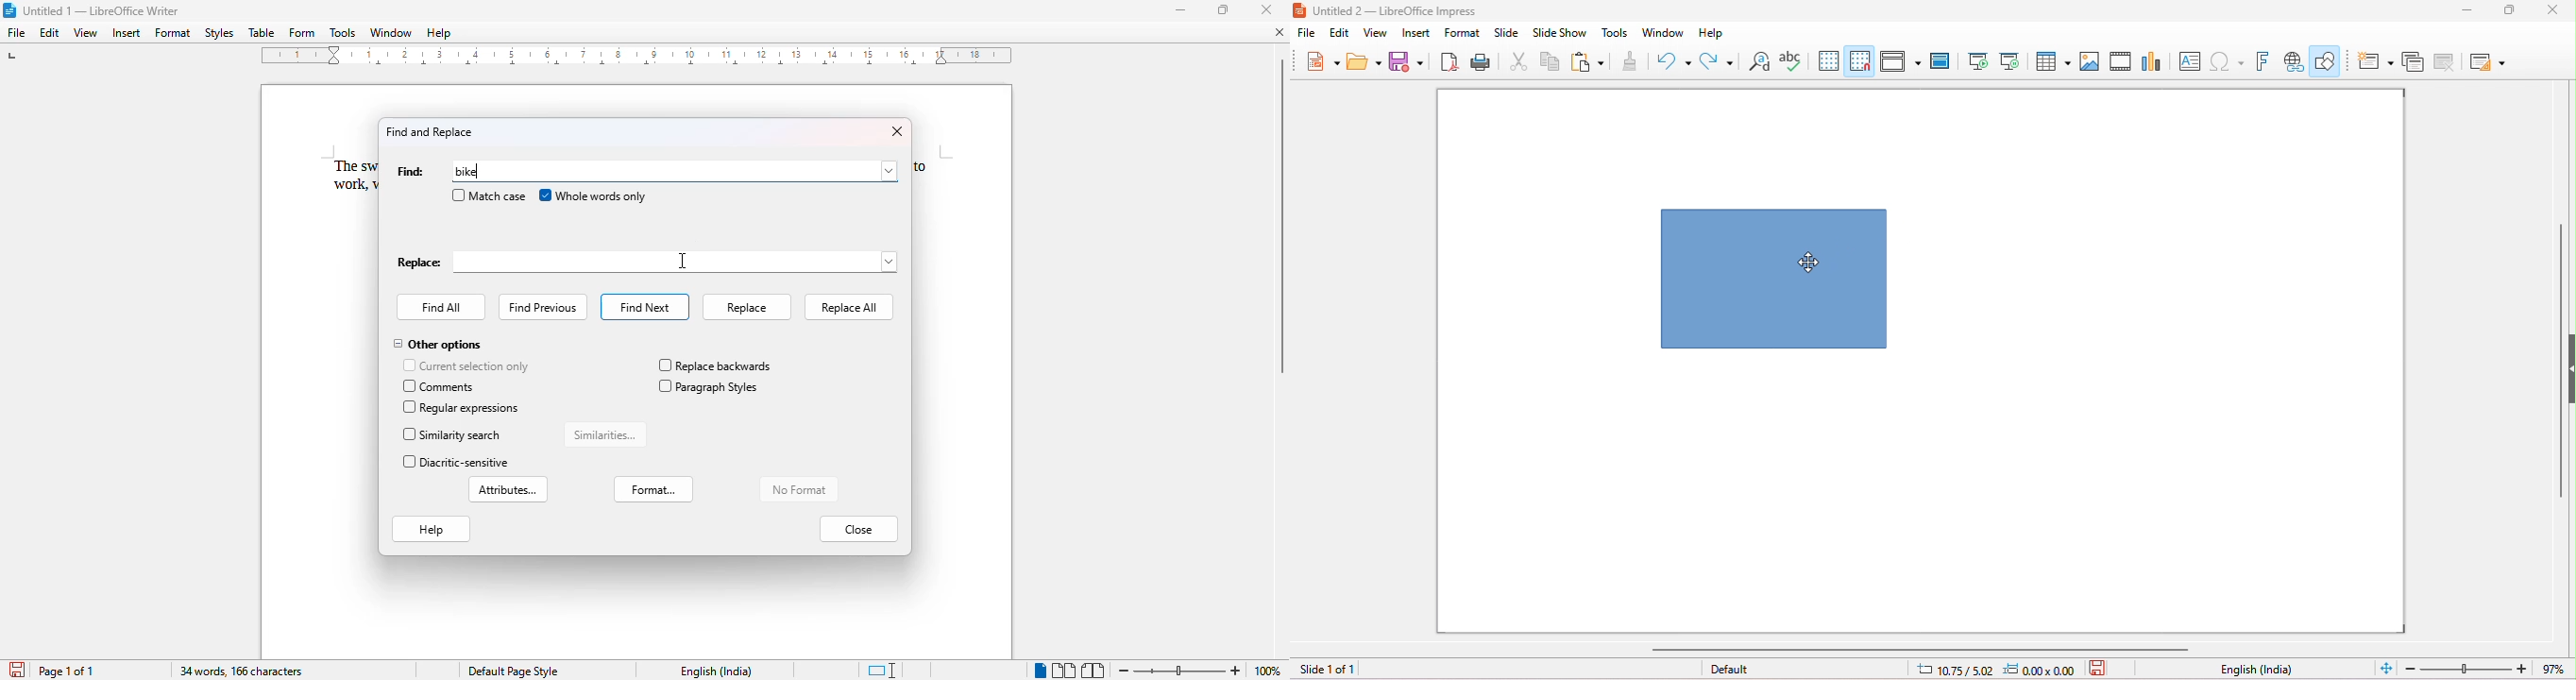 The width and height of the screenshot is (2576, 700). Describe the element at coordinates (1364, 61) in the screenshot. I see `open` at that location.